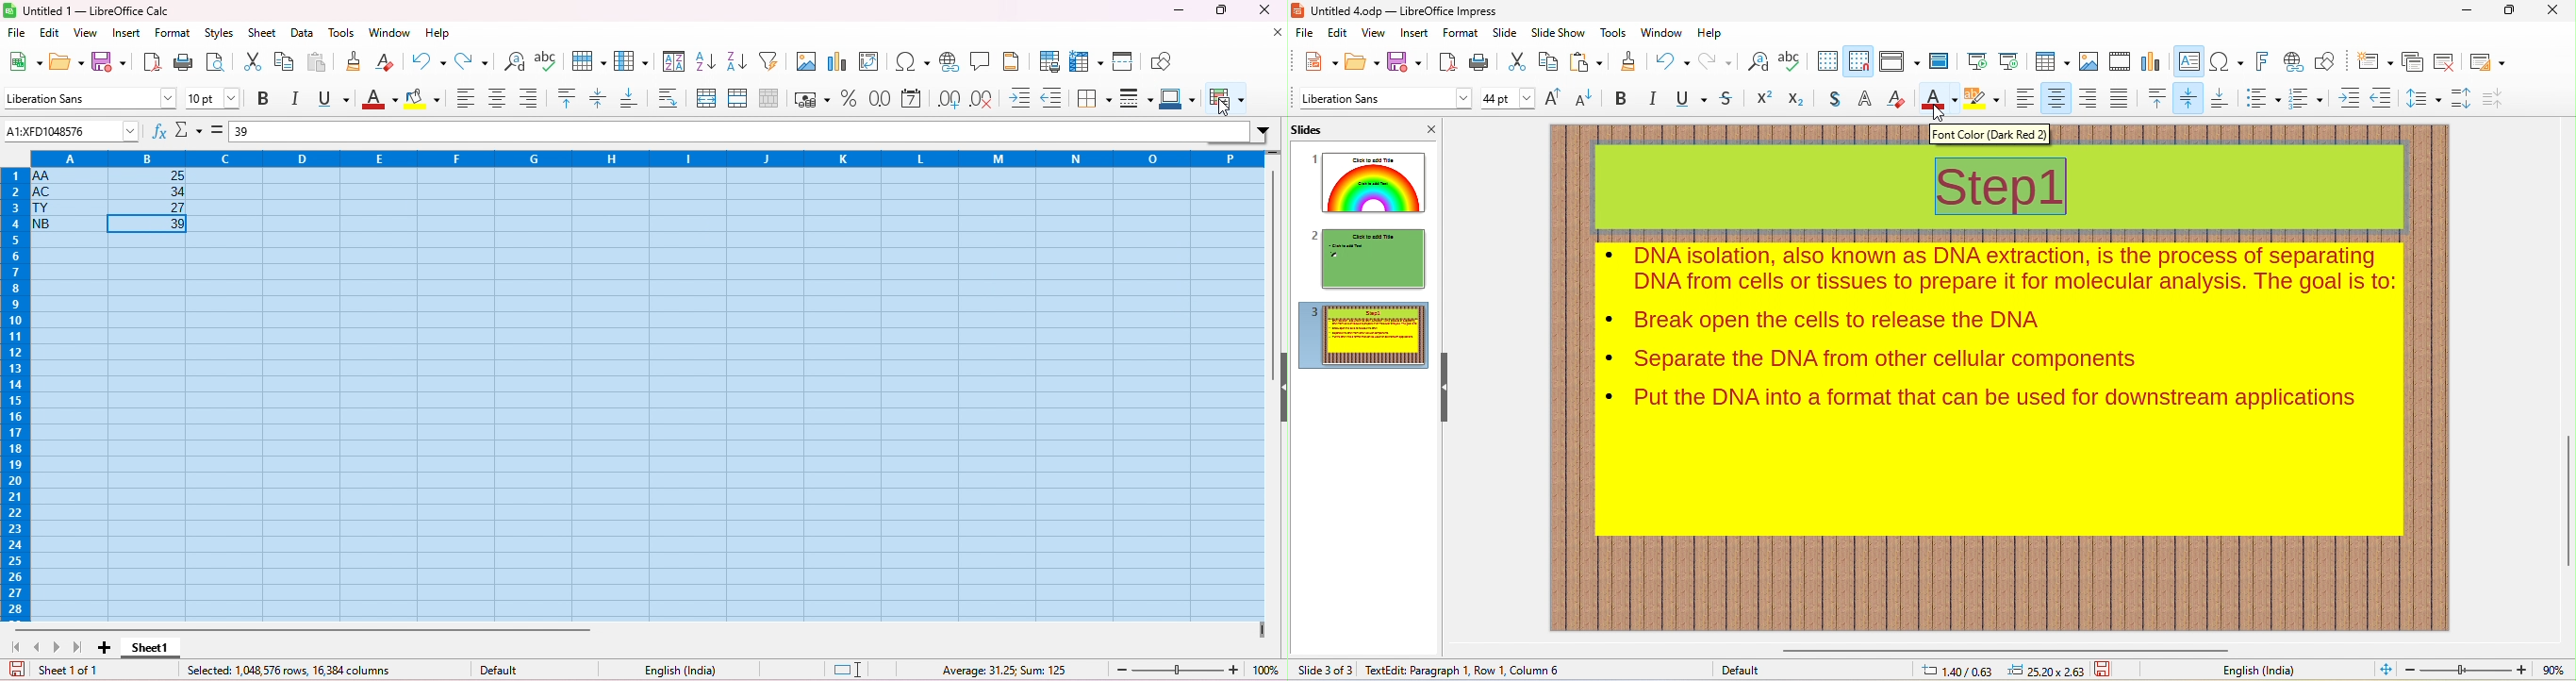 Image resolution: width=2576 pixels, height=700 pixels. I want to click on outline, so click(1866, 99).